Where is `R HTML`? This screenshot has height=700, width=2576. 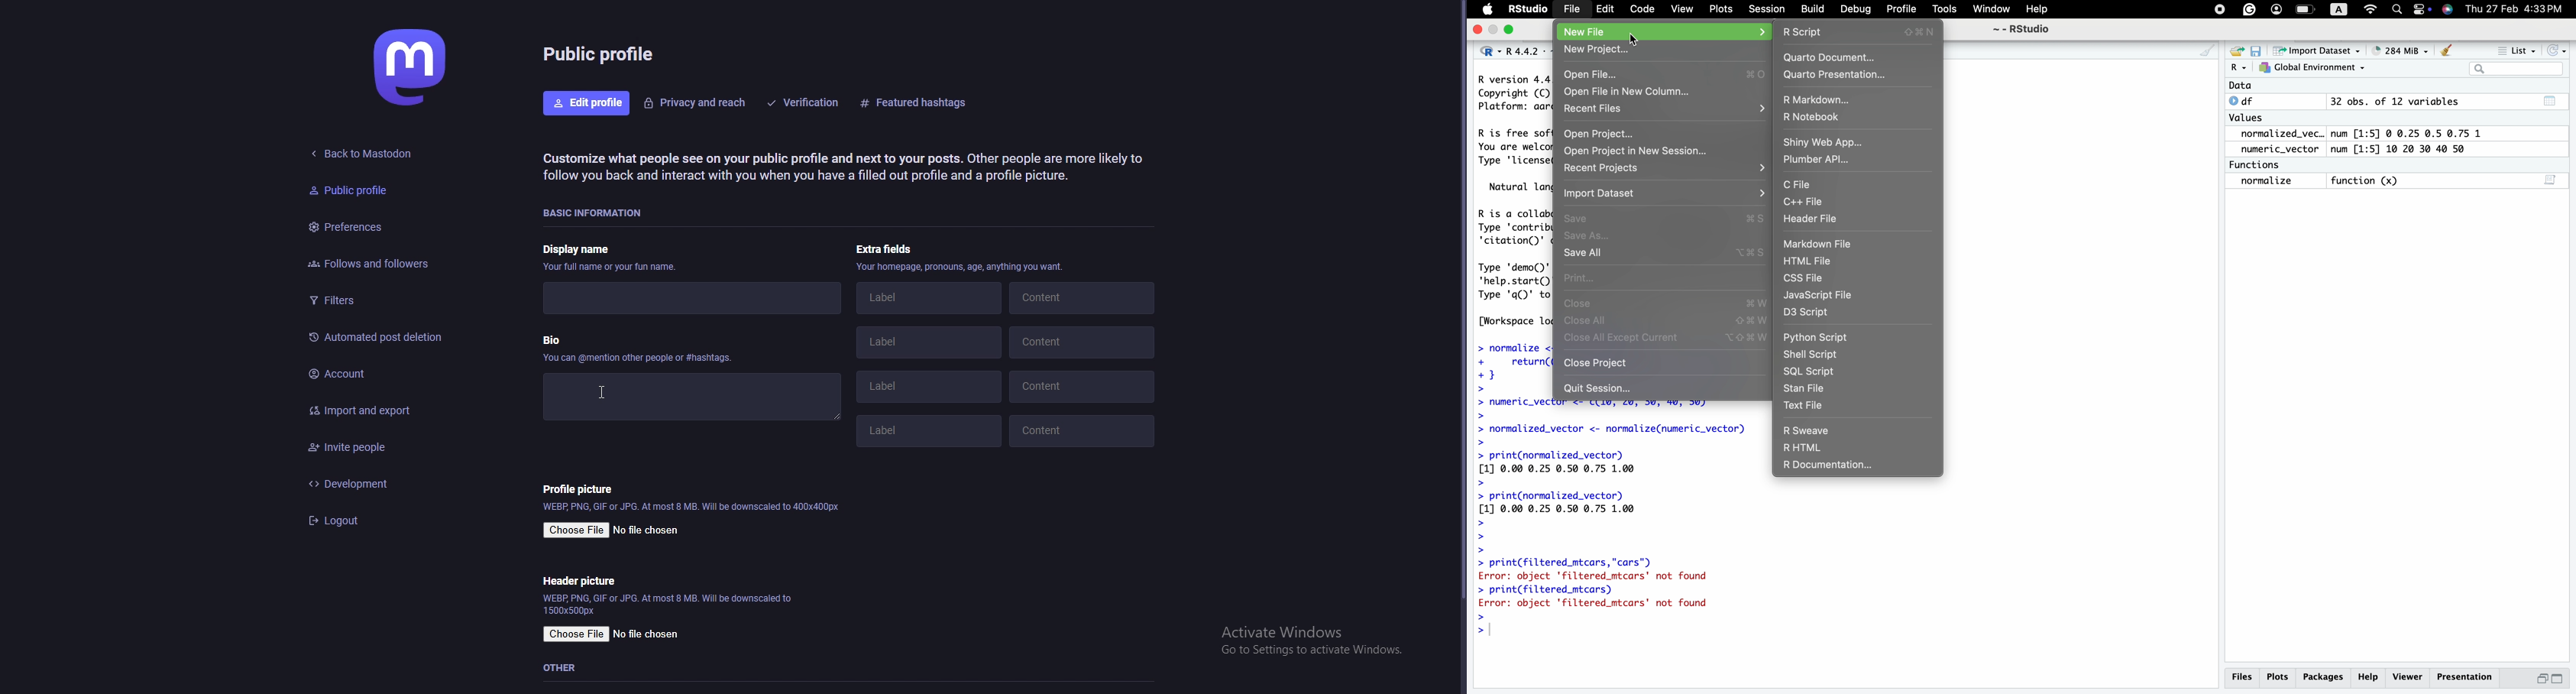 R HTML is located at coordinates (1804, 447).